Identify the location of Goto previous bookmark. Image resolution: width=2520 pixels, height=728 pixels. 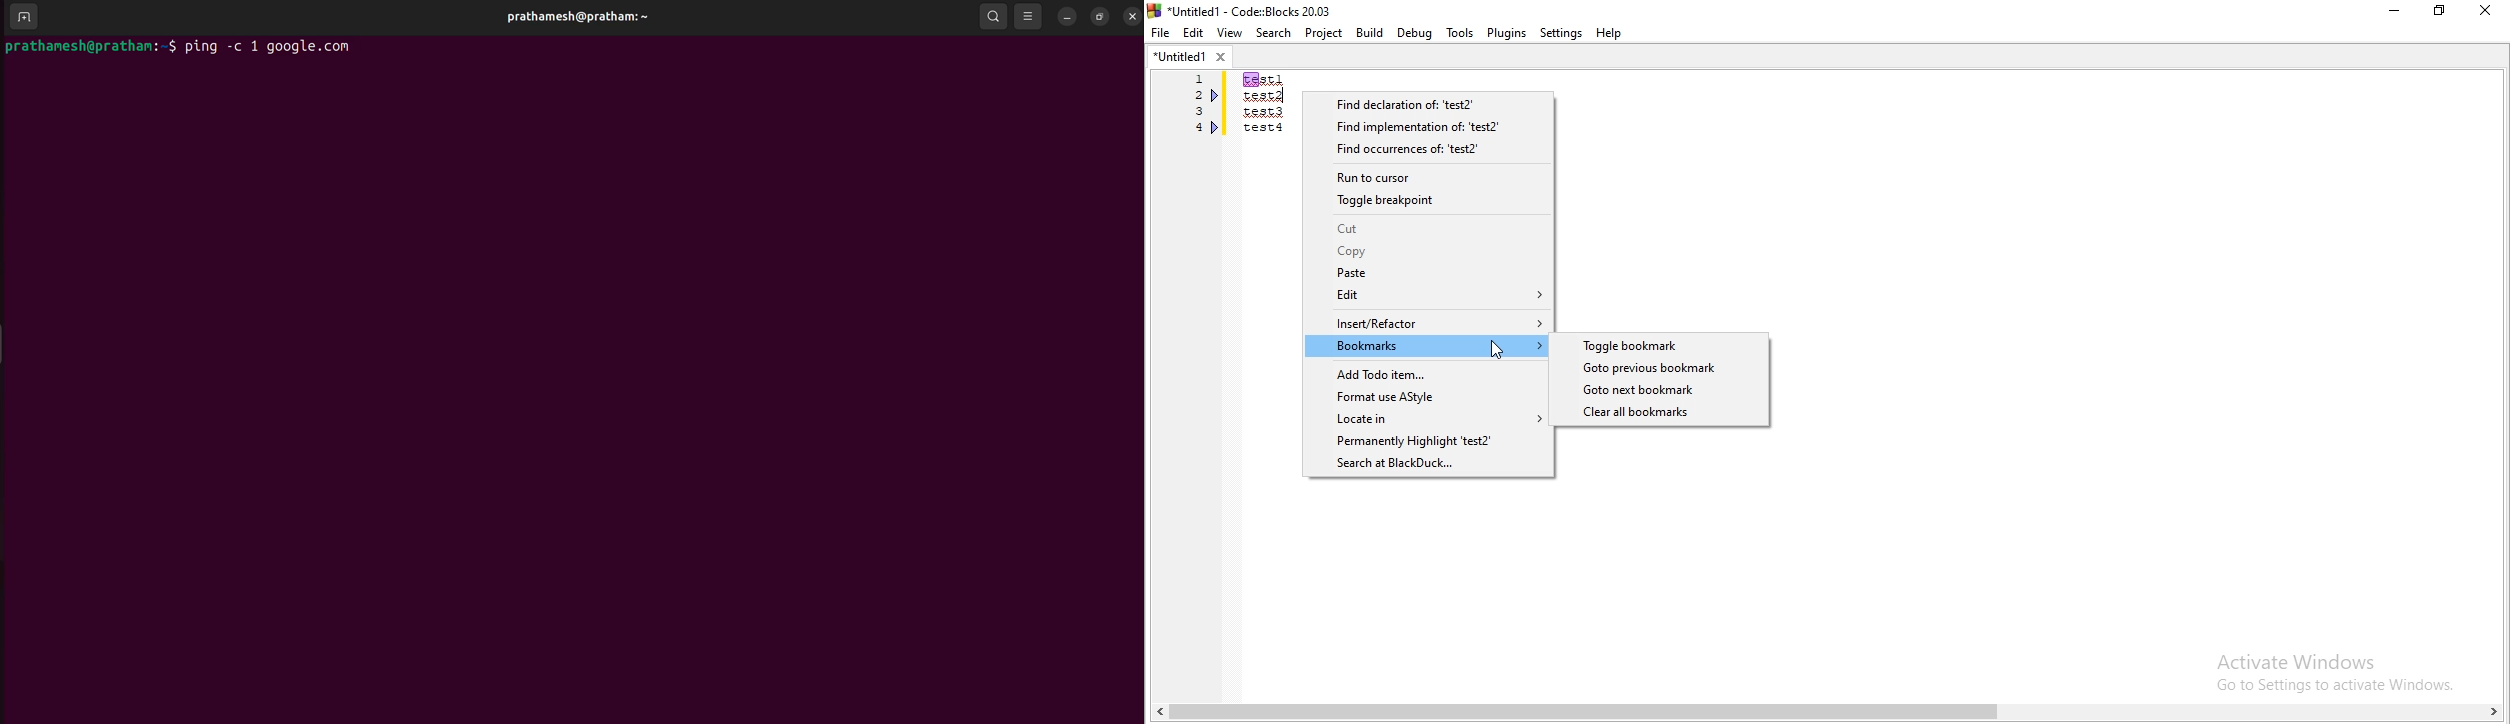
(1661, 369).